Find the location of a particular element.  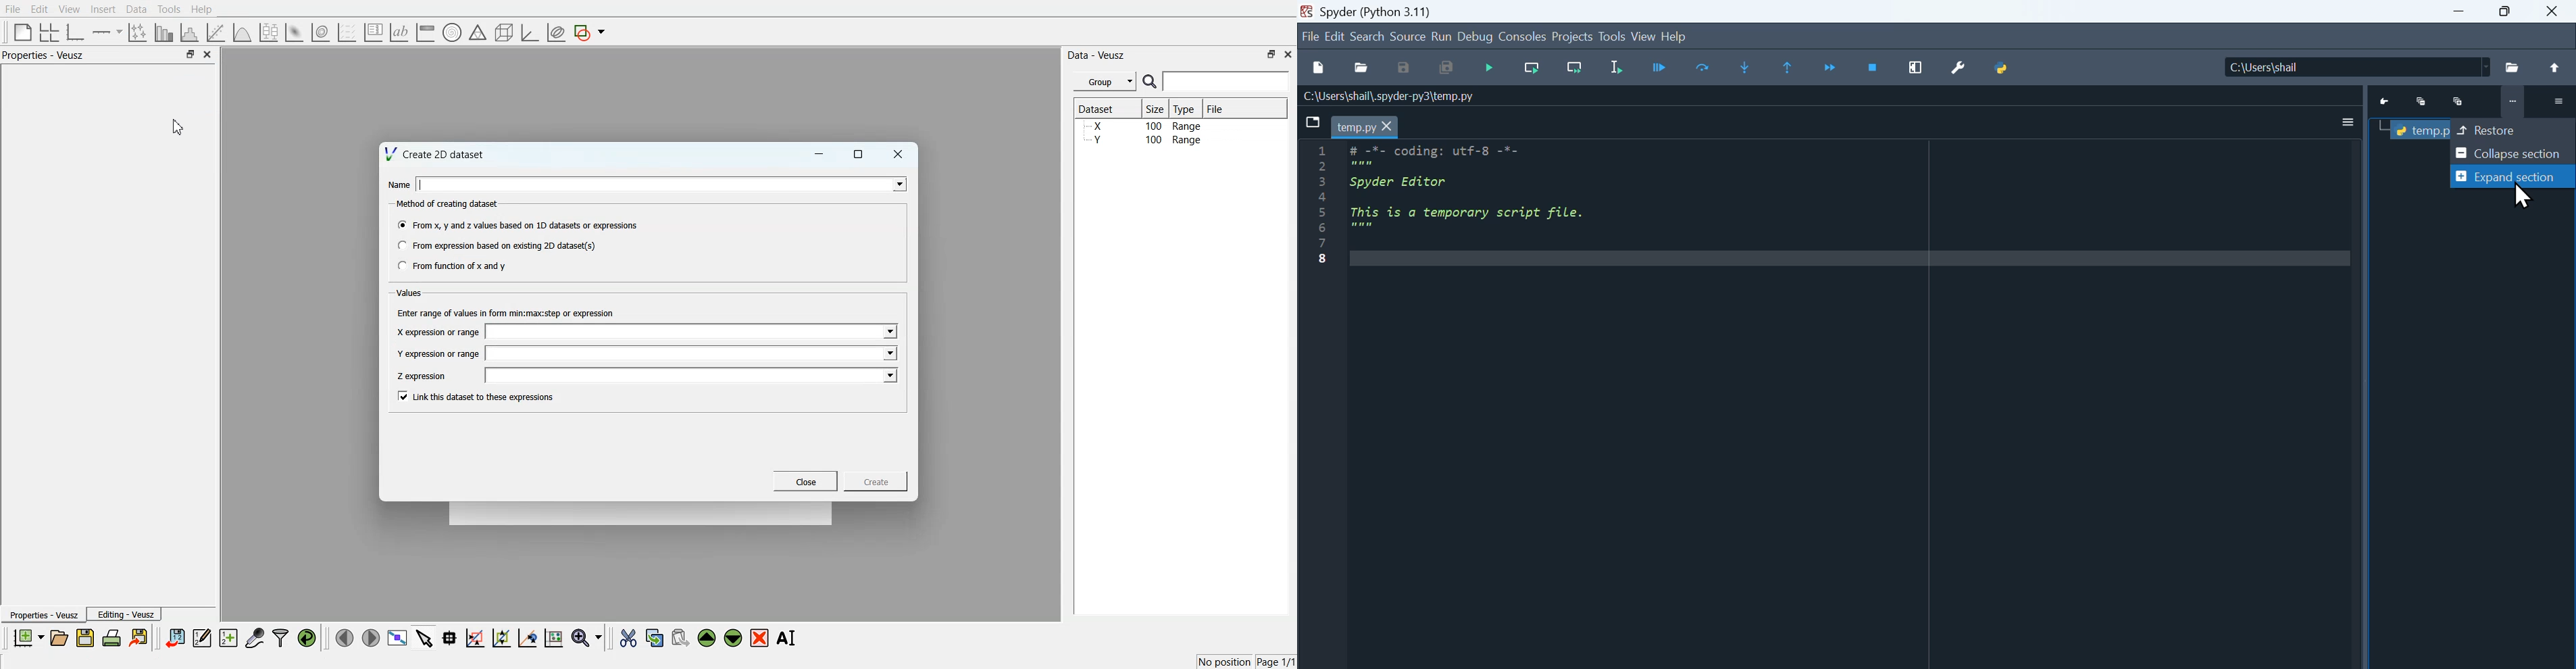

Draw a rectangle to zoom graph axes is located at coordinates (474, 638).